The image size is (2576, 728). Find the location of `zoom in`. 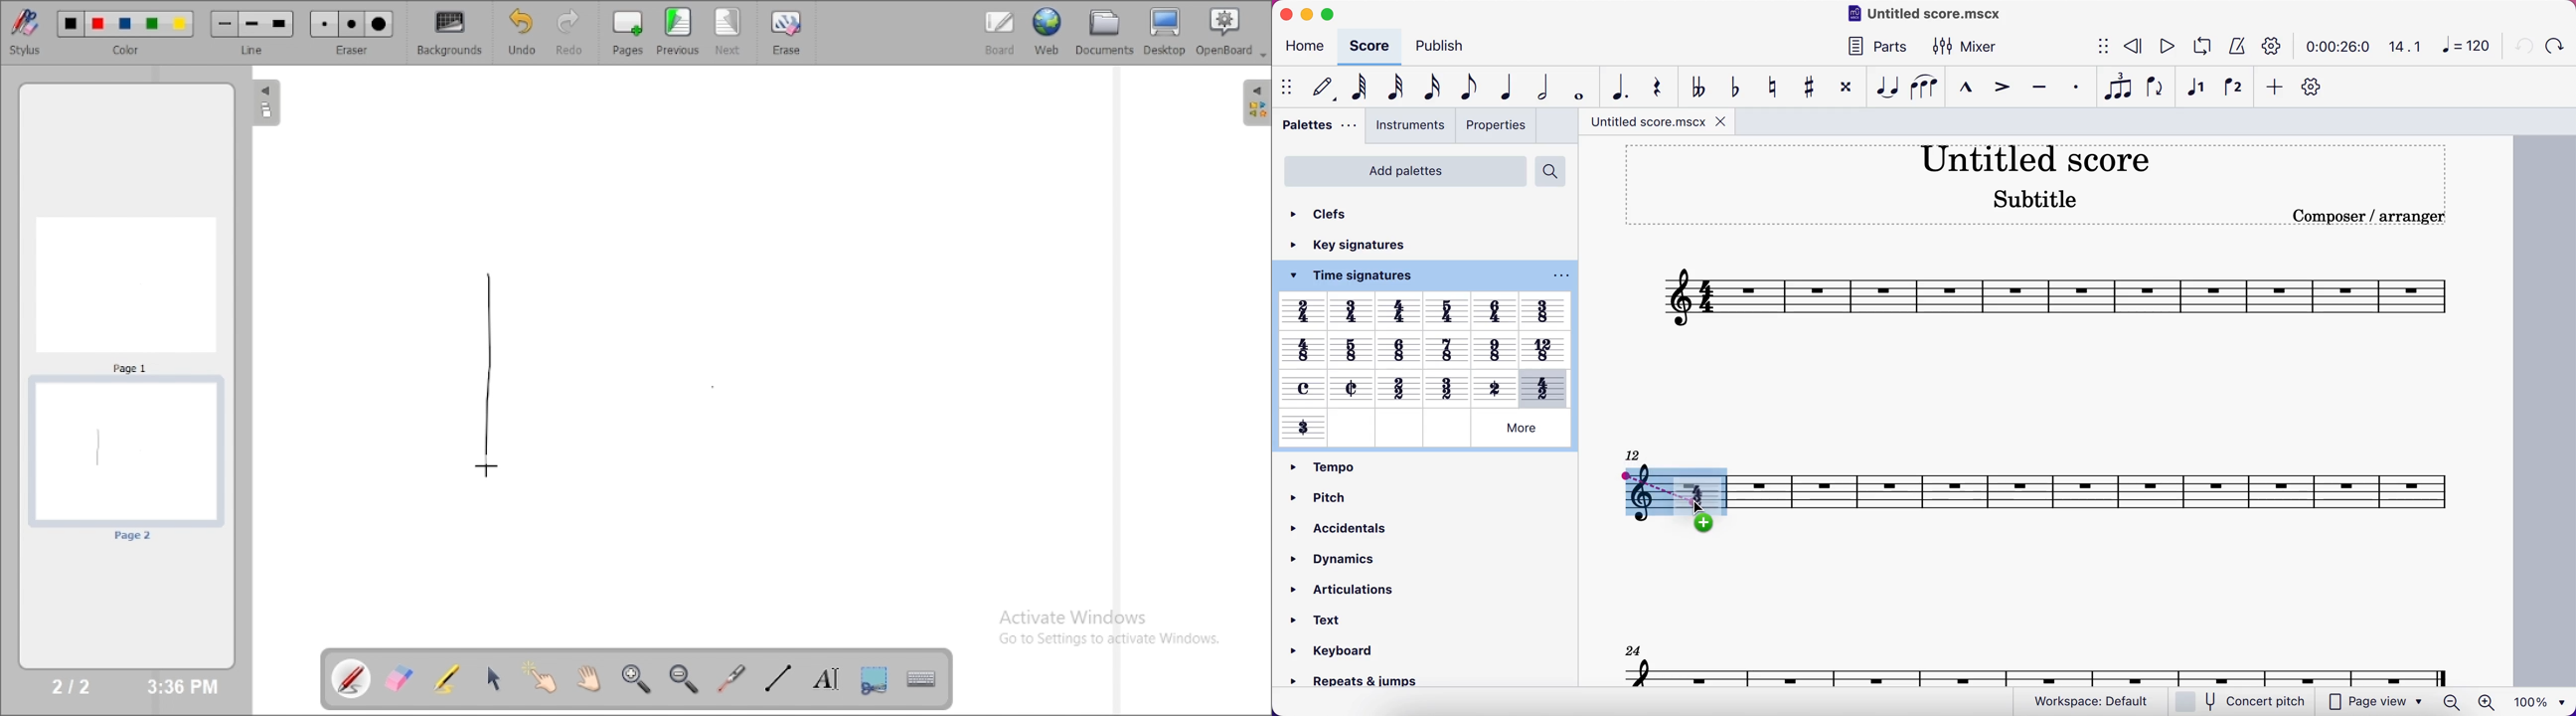

zoom in is located at coordinates (635, 679).